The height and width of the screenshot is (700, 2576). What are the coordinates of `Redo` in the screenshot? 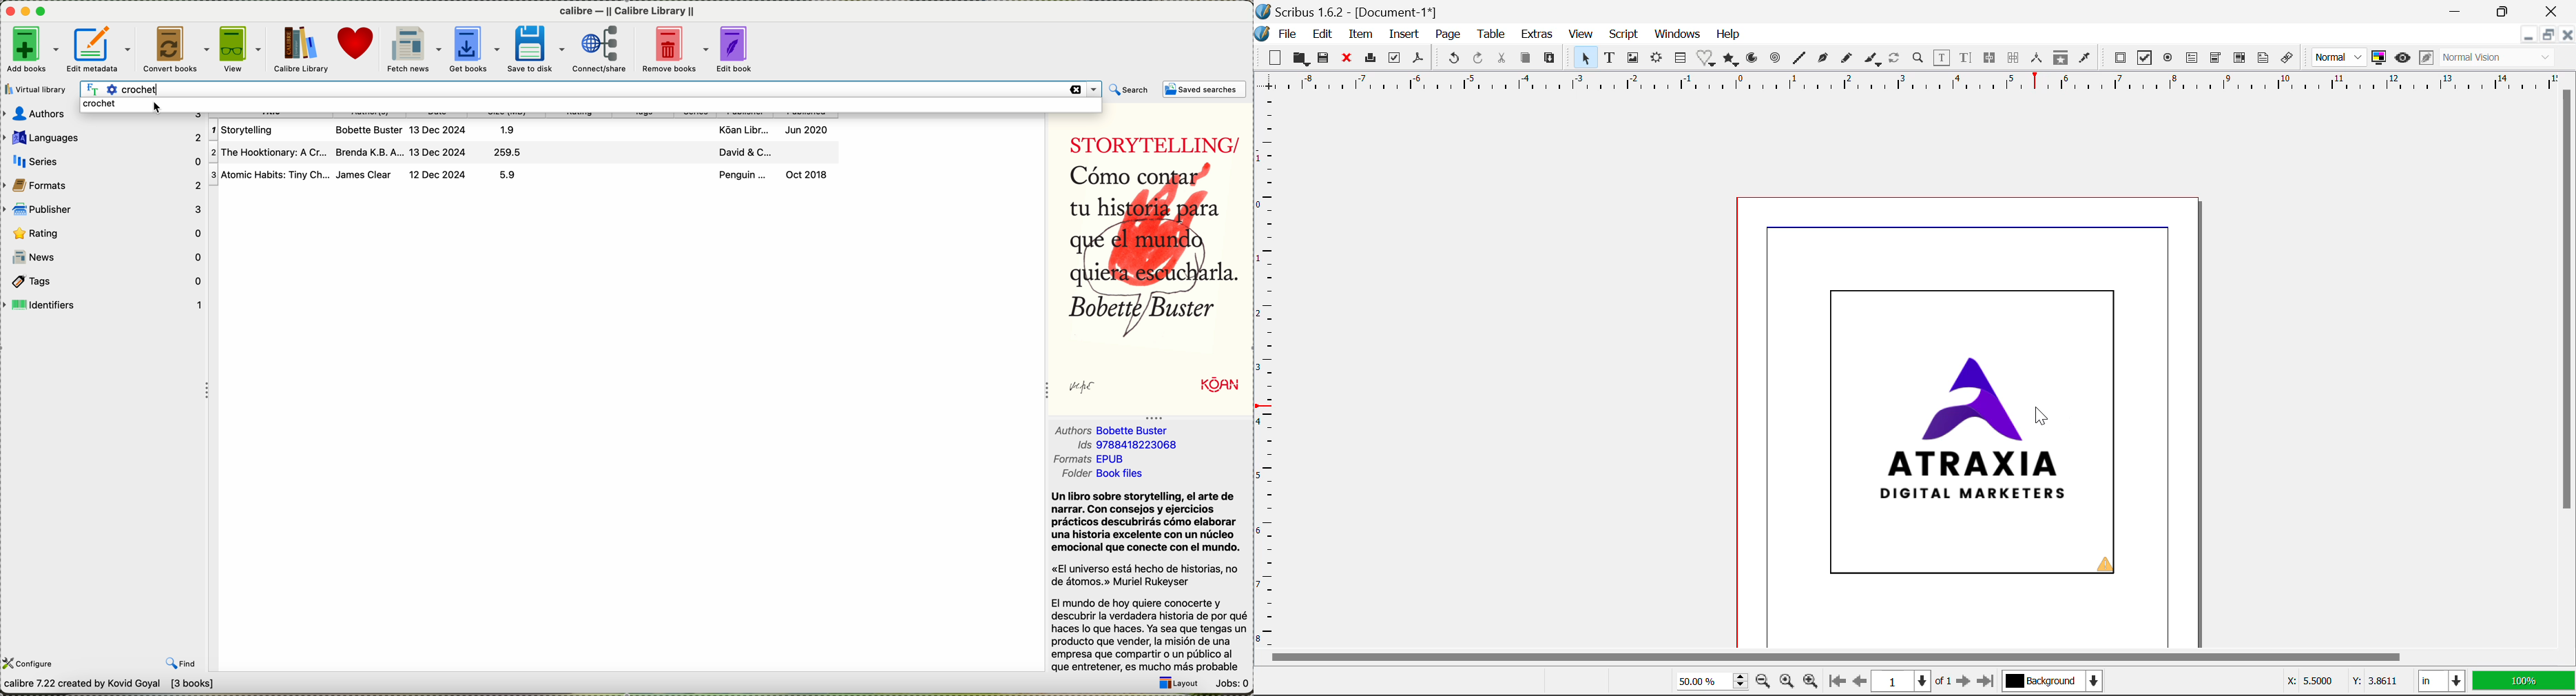 It's located at (1479, 59).